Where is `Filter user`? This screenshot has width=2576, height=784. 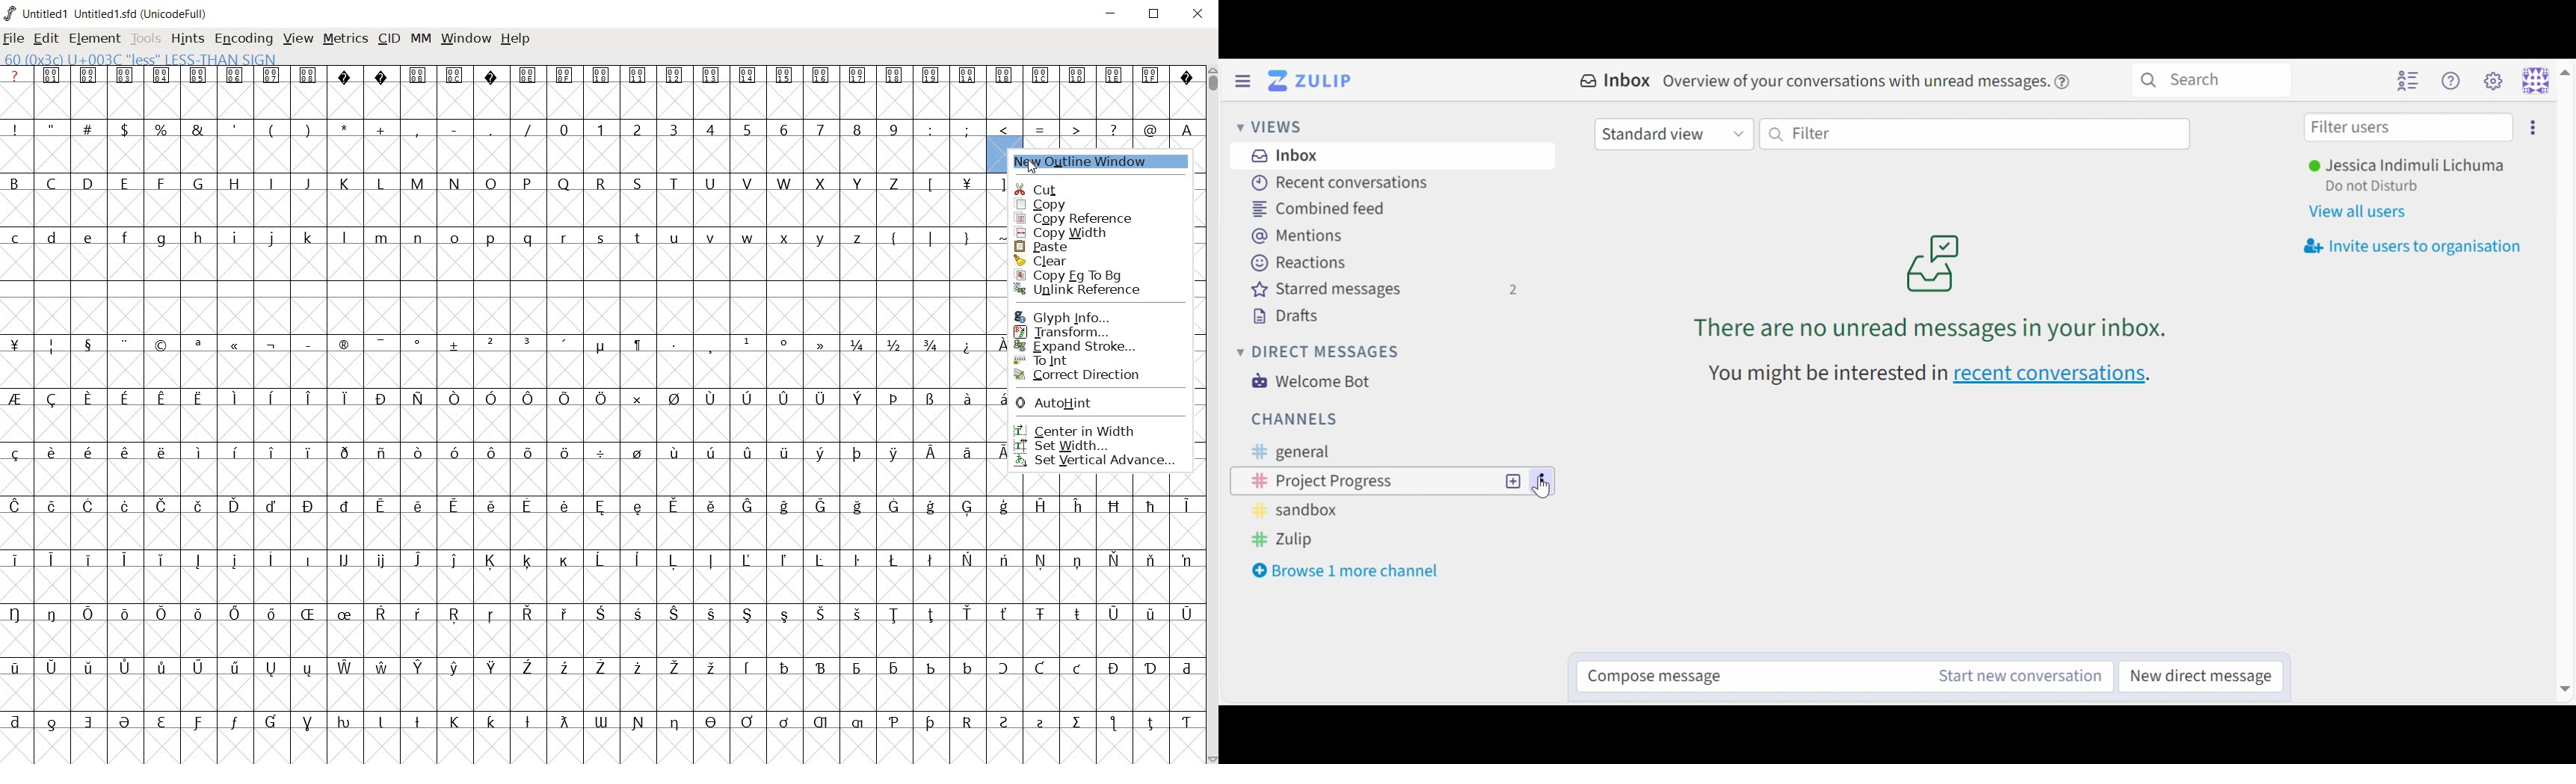
Filter user is located at coordinates (2406, 128).